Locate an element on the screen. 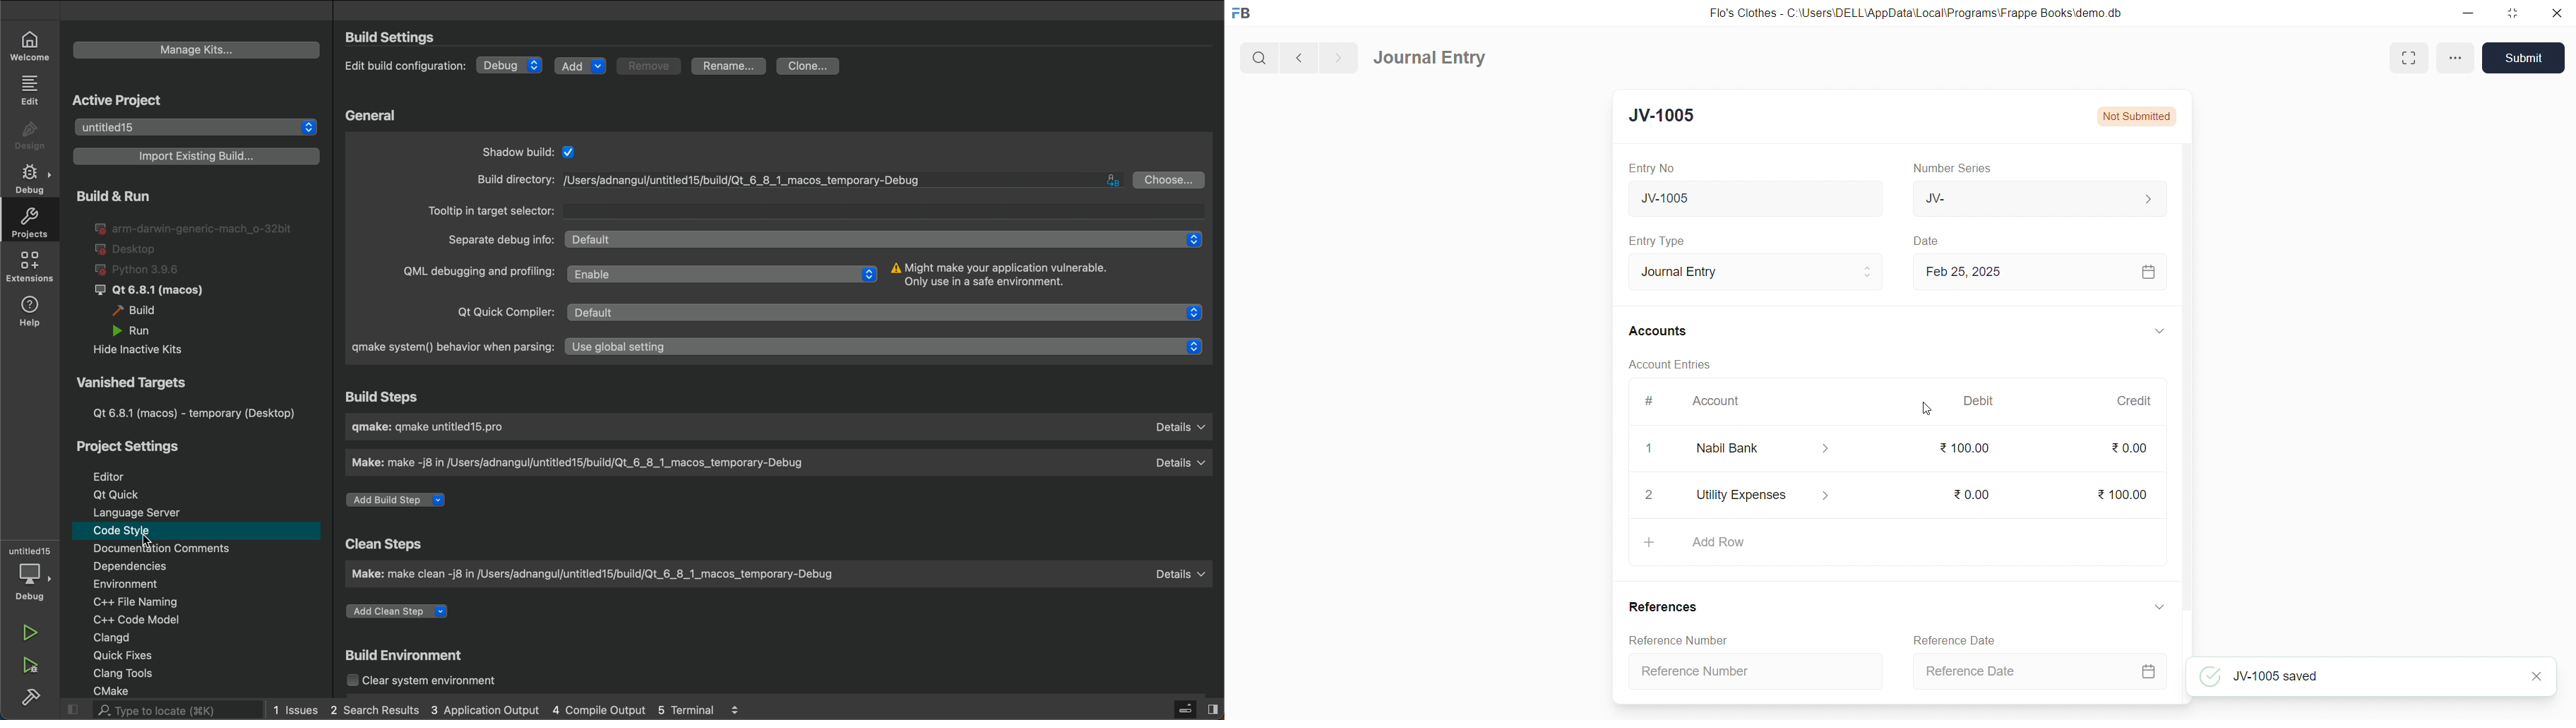 Image resolution: width=2576 pixels, height=728 pixels. minimize is located at coordinates (2469, 14).